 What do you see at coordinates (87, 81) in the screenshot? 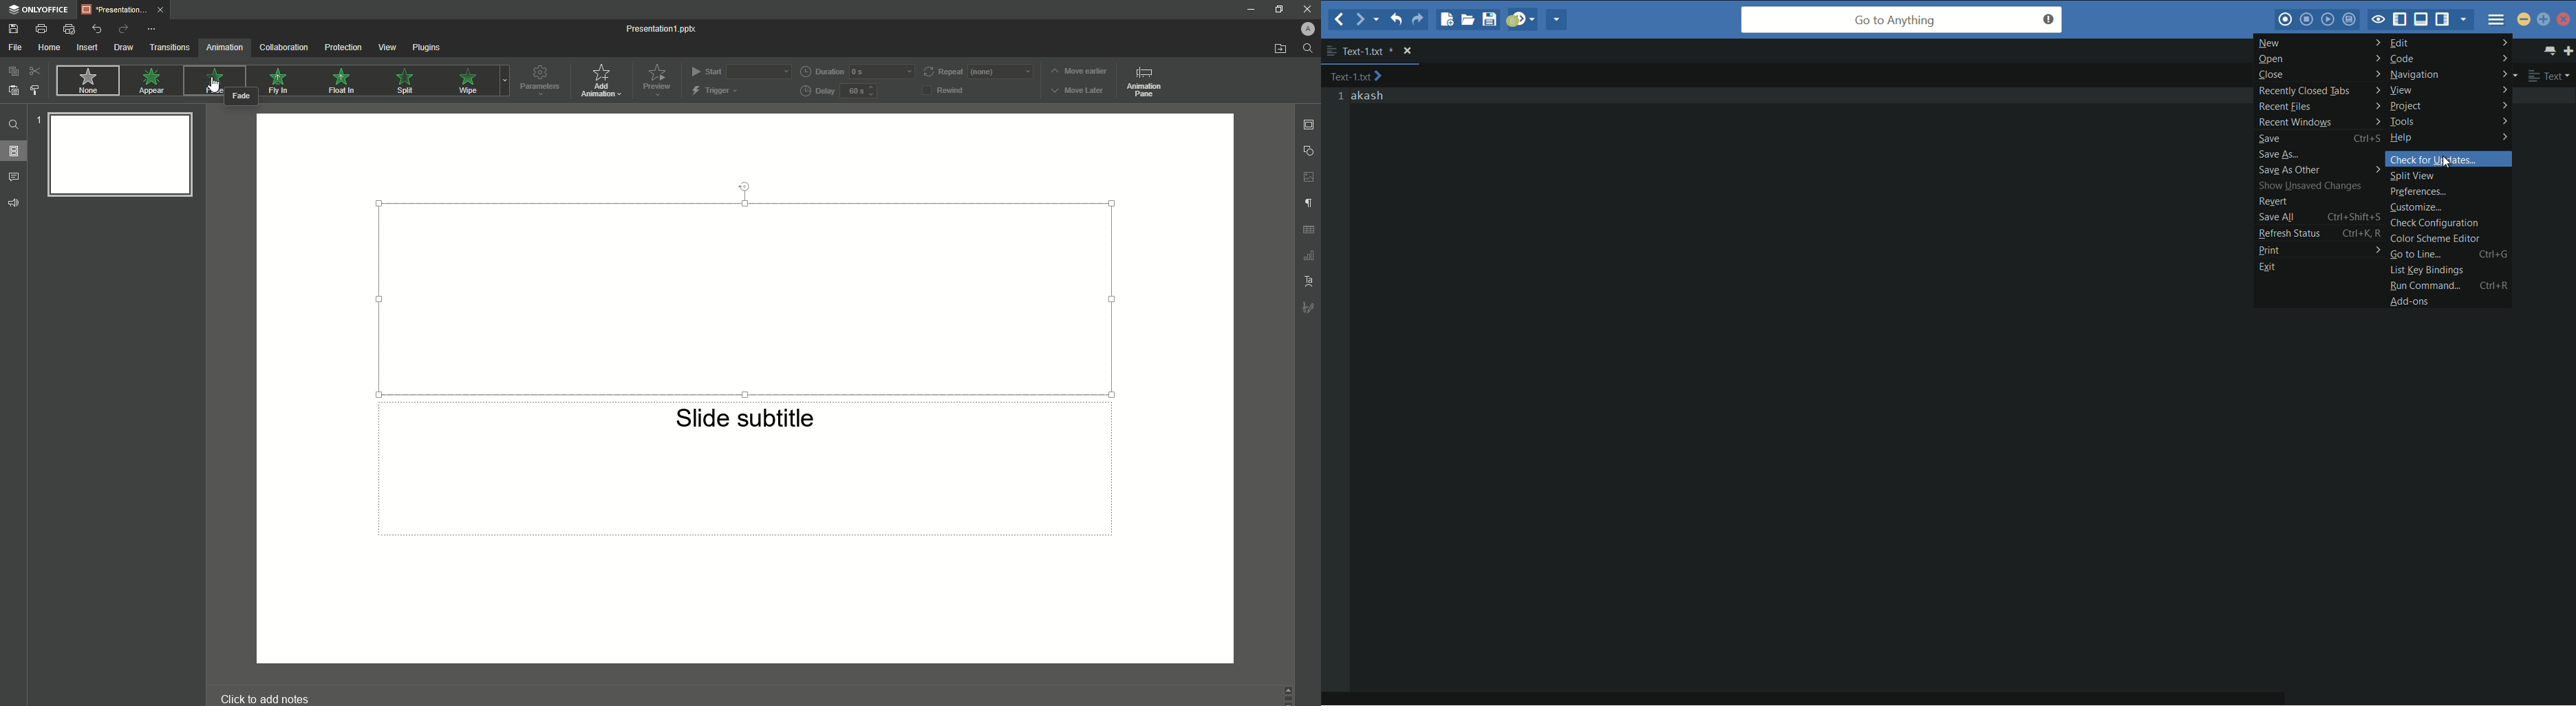
I see `None` at bounding box center [87, 81].